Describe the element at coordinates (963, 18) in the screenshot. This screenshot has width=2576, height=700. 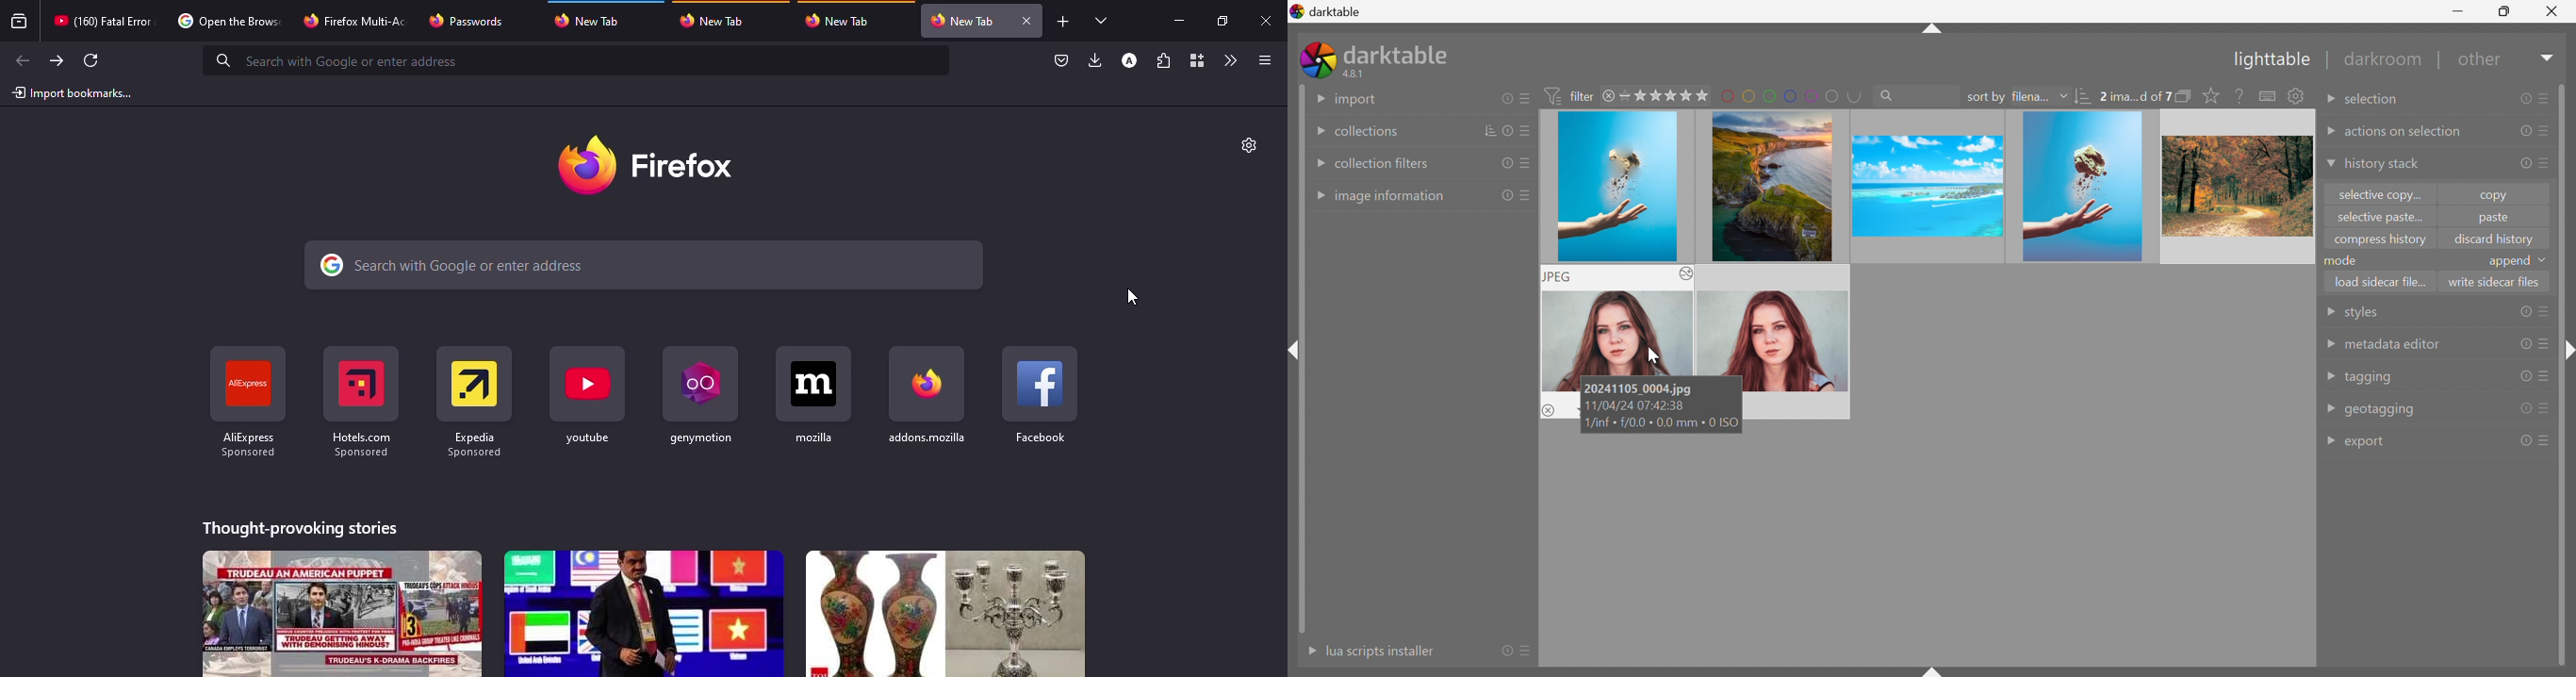
I see `tab` at that location.